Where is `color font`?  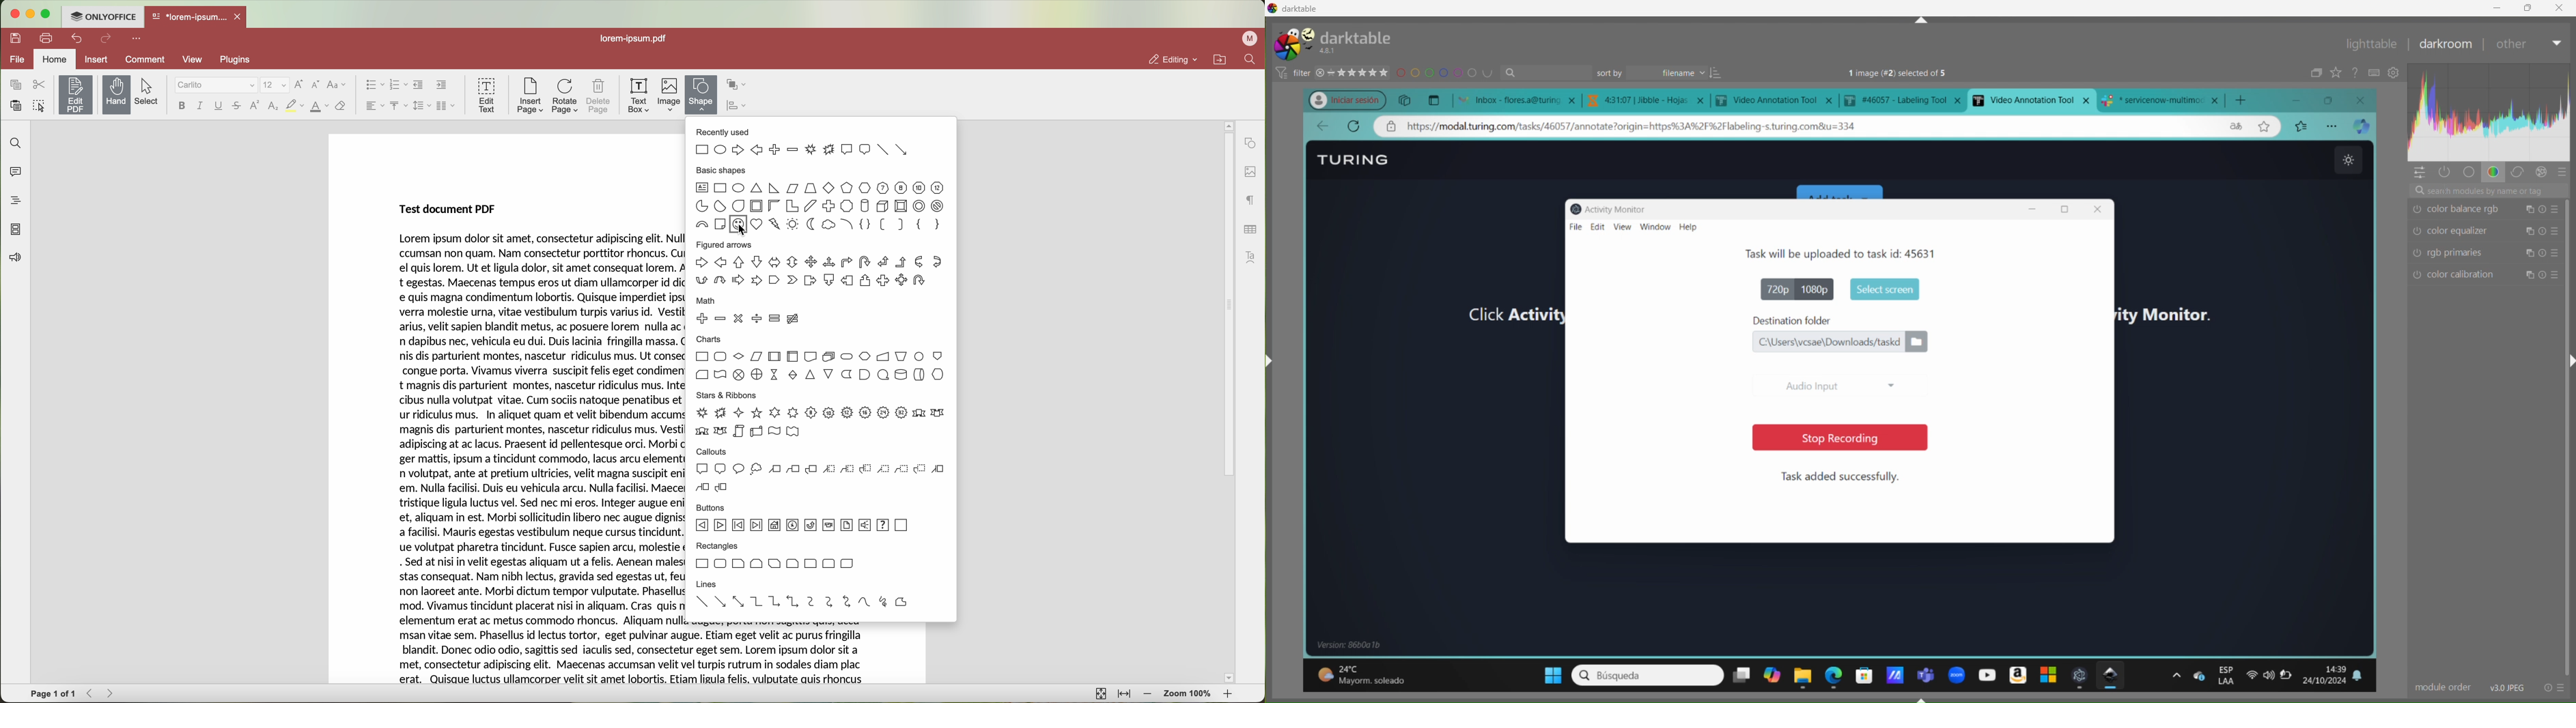
color font is located at coordinates (319, 107).